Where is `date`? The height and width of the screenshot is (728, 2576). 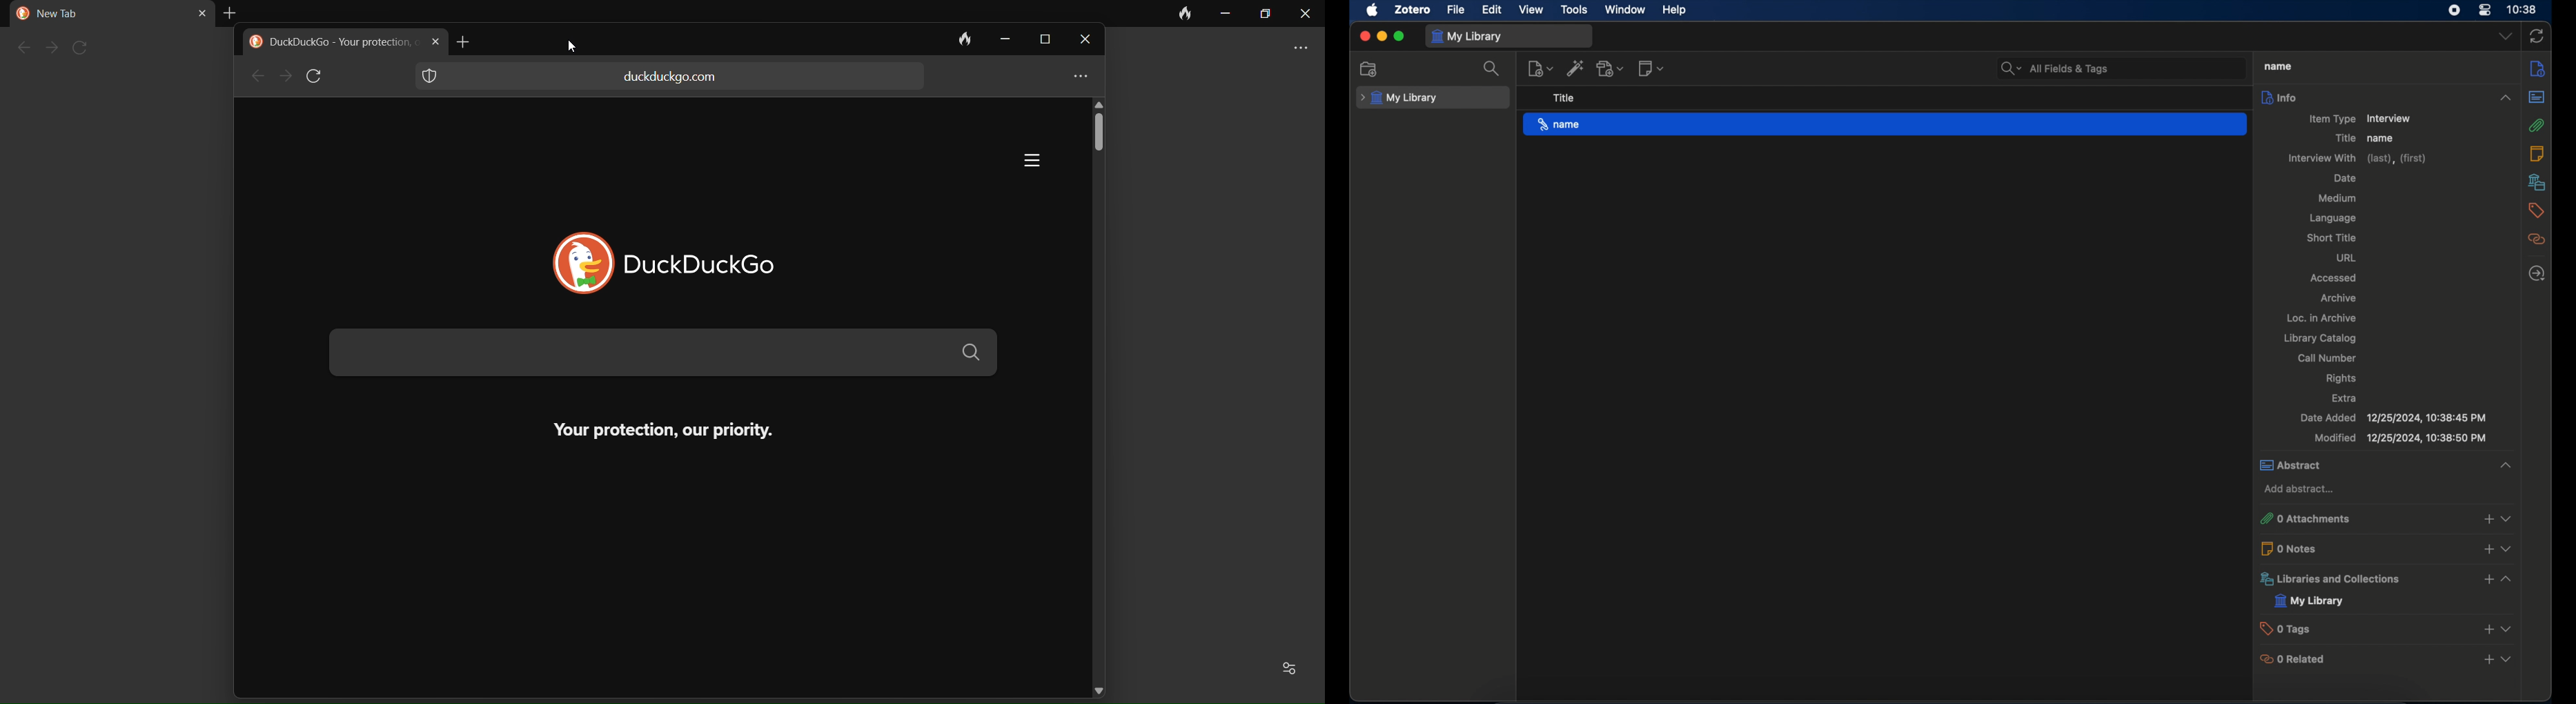 date is located at coordinates (2346, 178).